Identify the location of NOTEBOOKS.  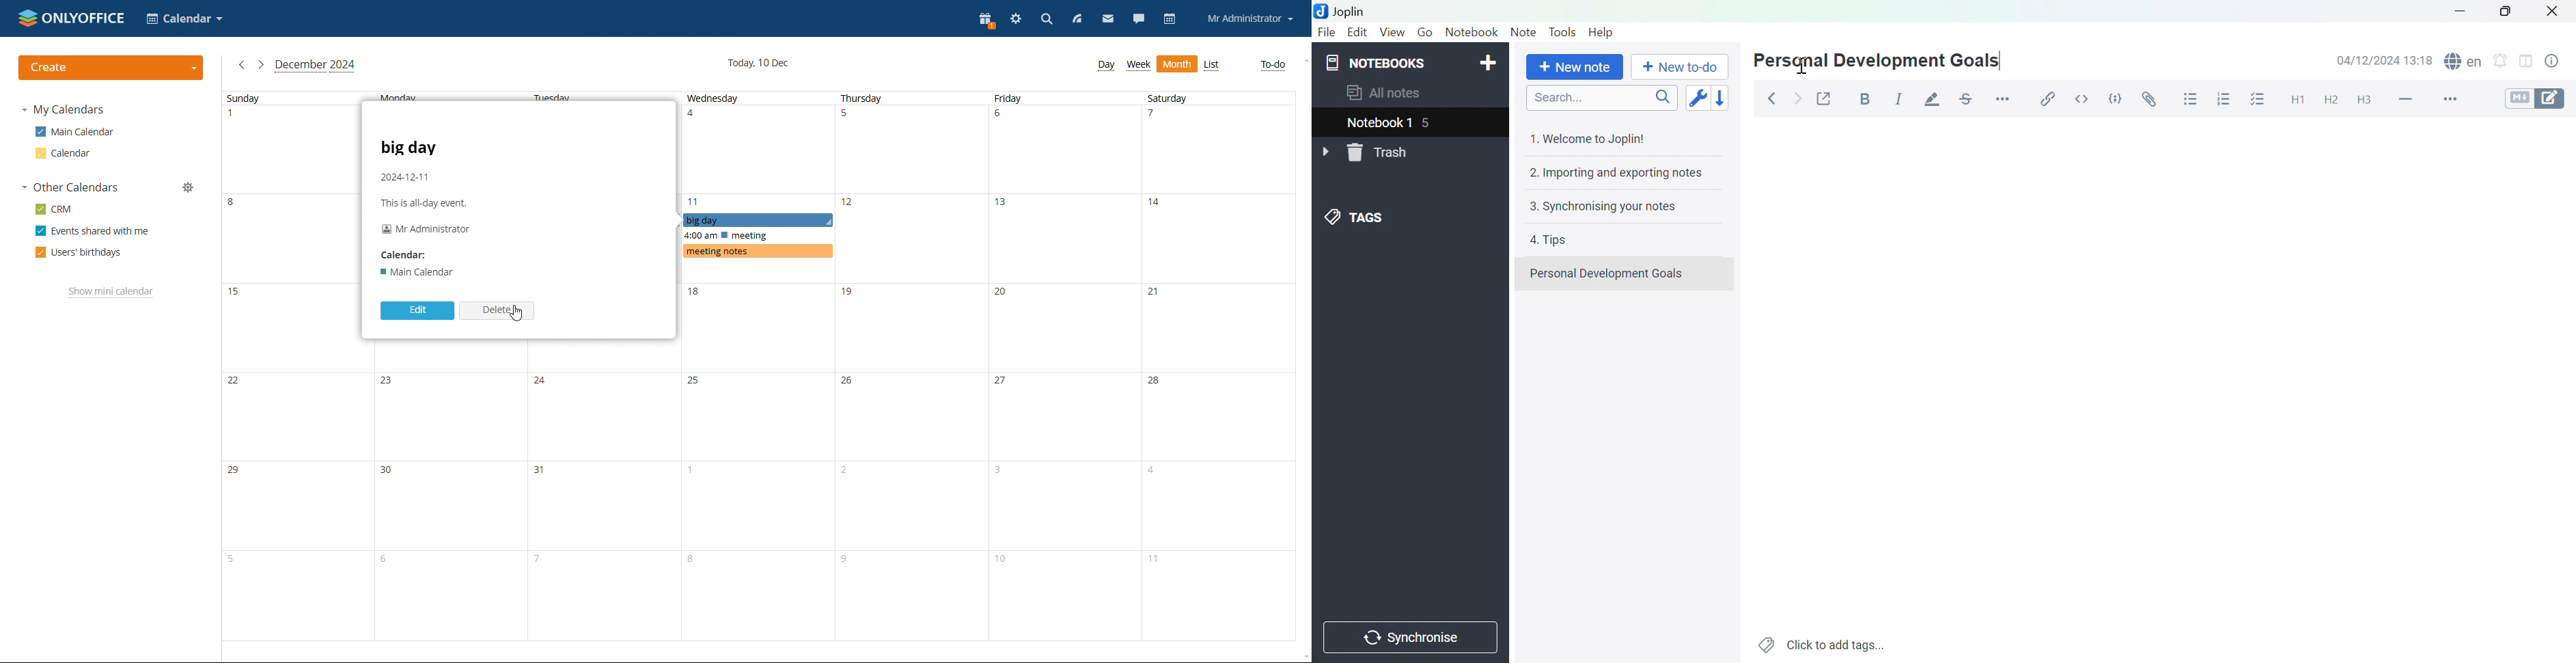
(1377, 63).